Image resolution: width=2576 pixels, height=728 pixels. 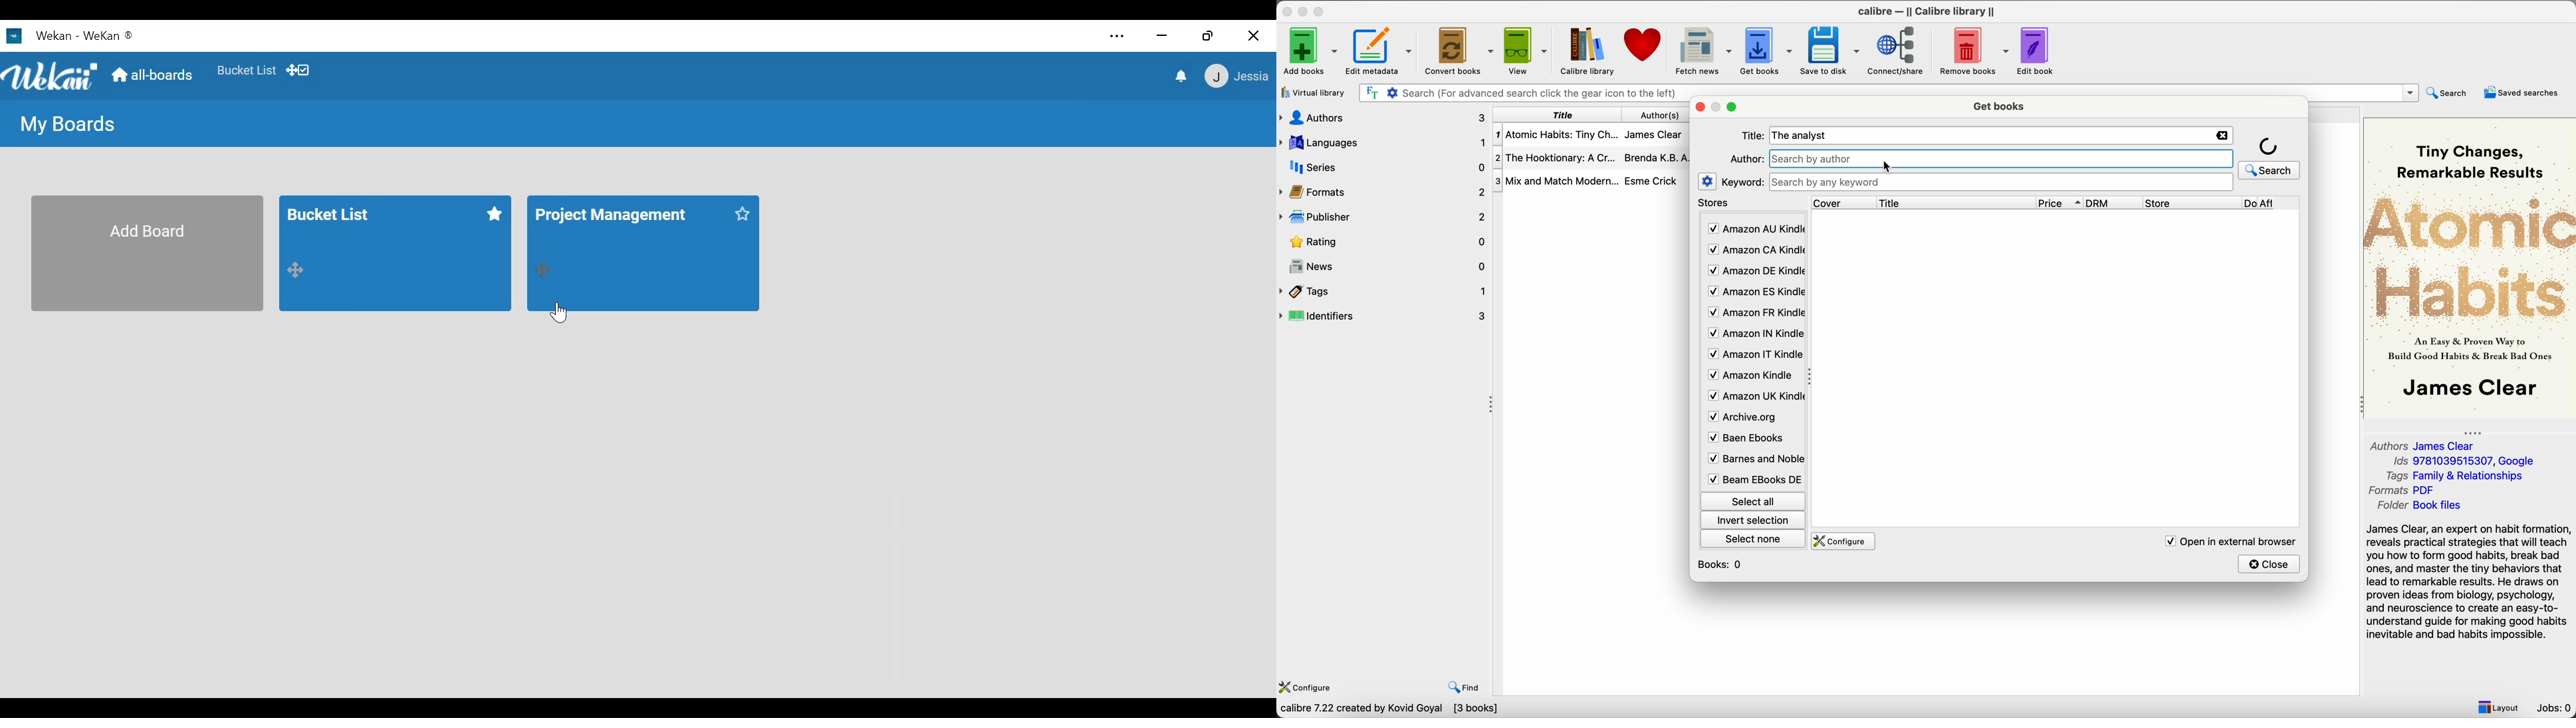 What do you see at coordinates (1707, 181) in the screenshot?
I see `settings` at bounding box center [1707, 181].